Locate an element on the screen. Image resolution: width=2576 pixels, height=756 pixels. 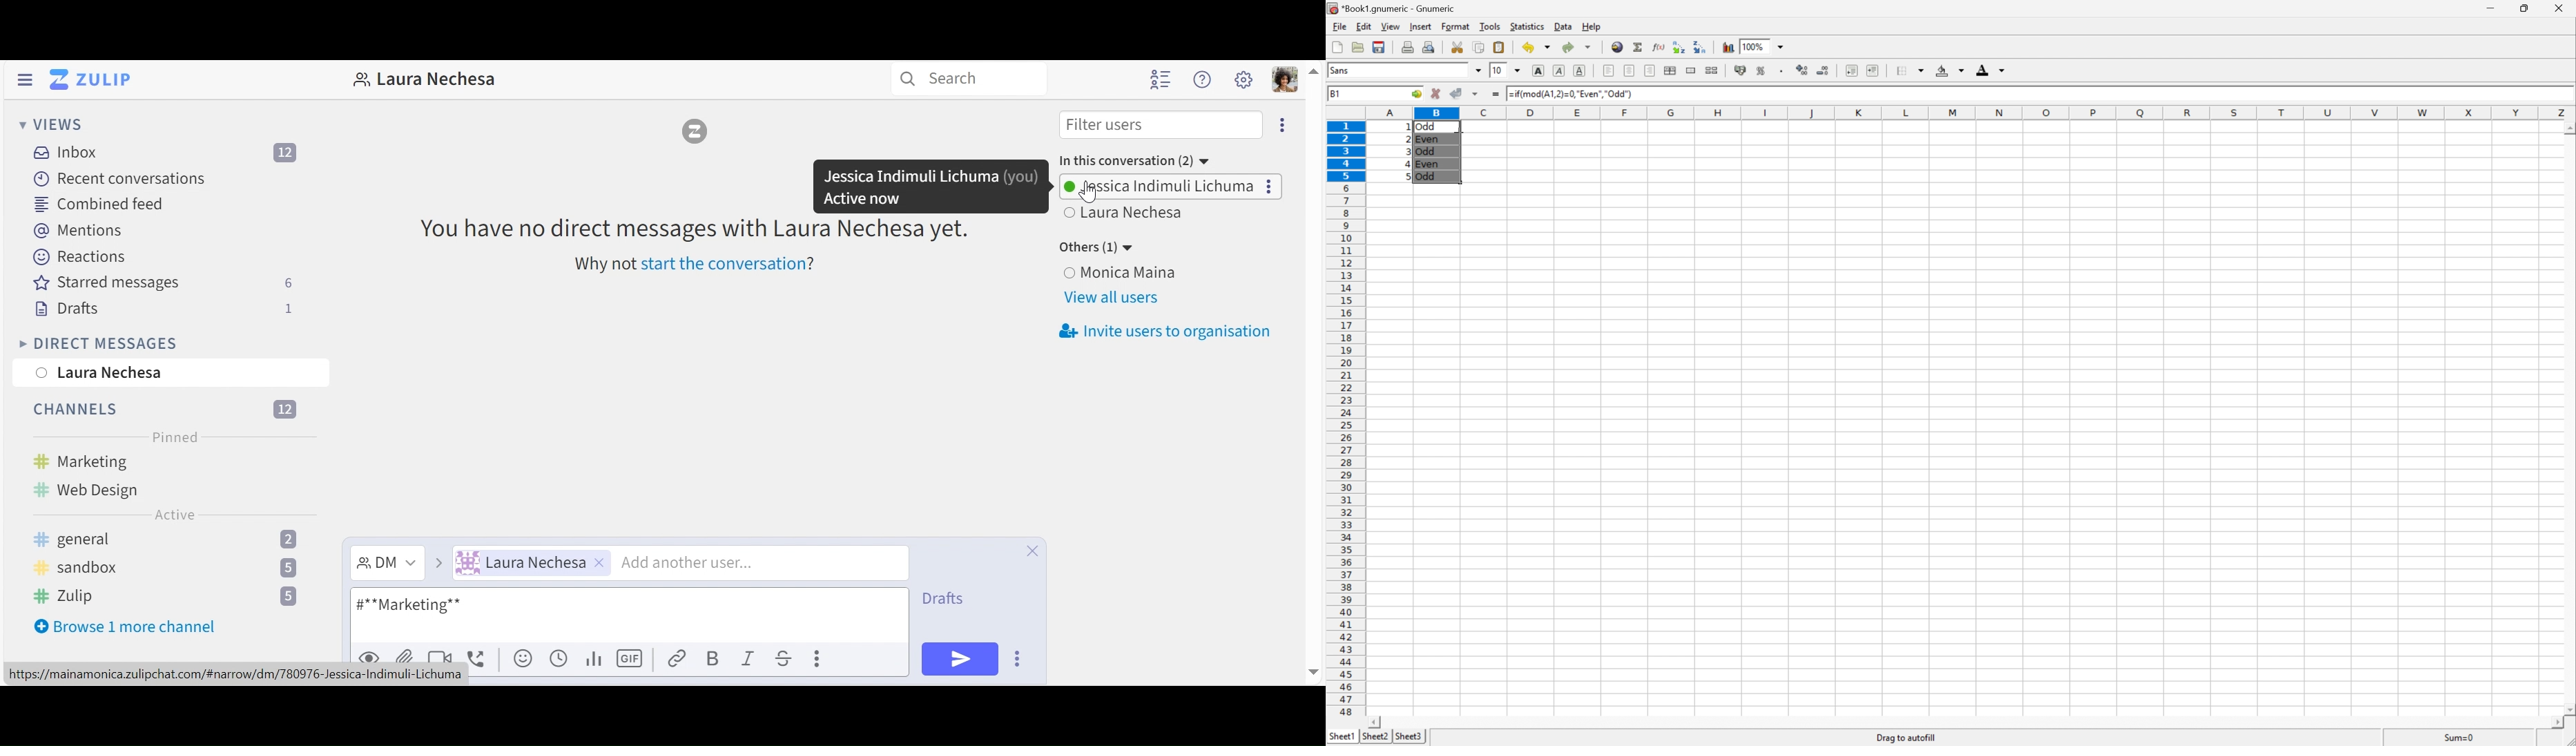
Drafts is located at coordinates (163, 309).